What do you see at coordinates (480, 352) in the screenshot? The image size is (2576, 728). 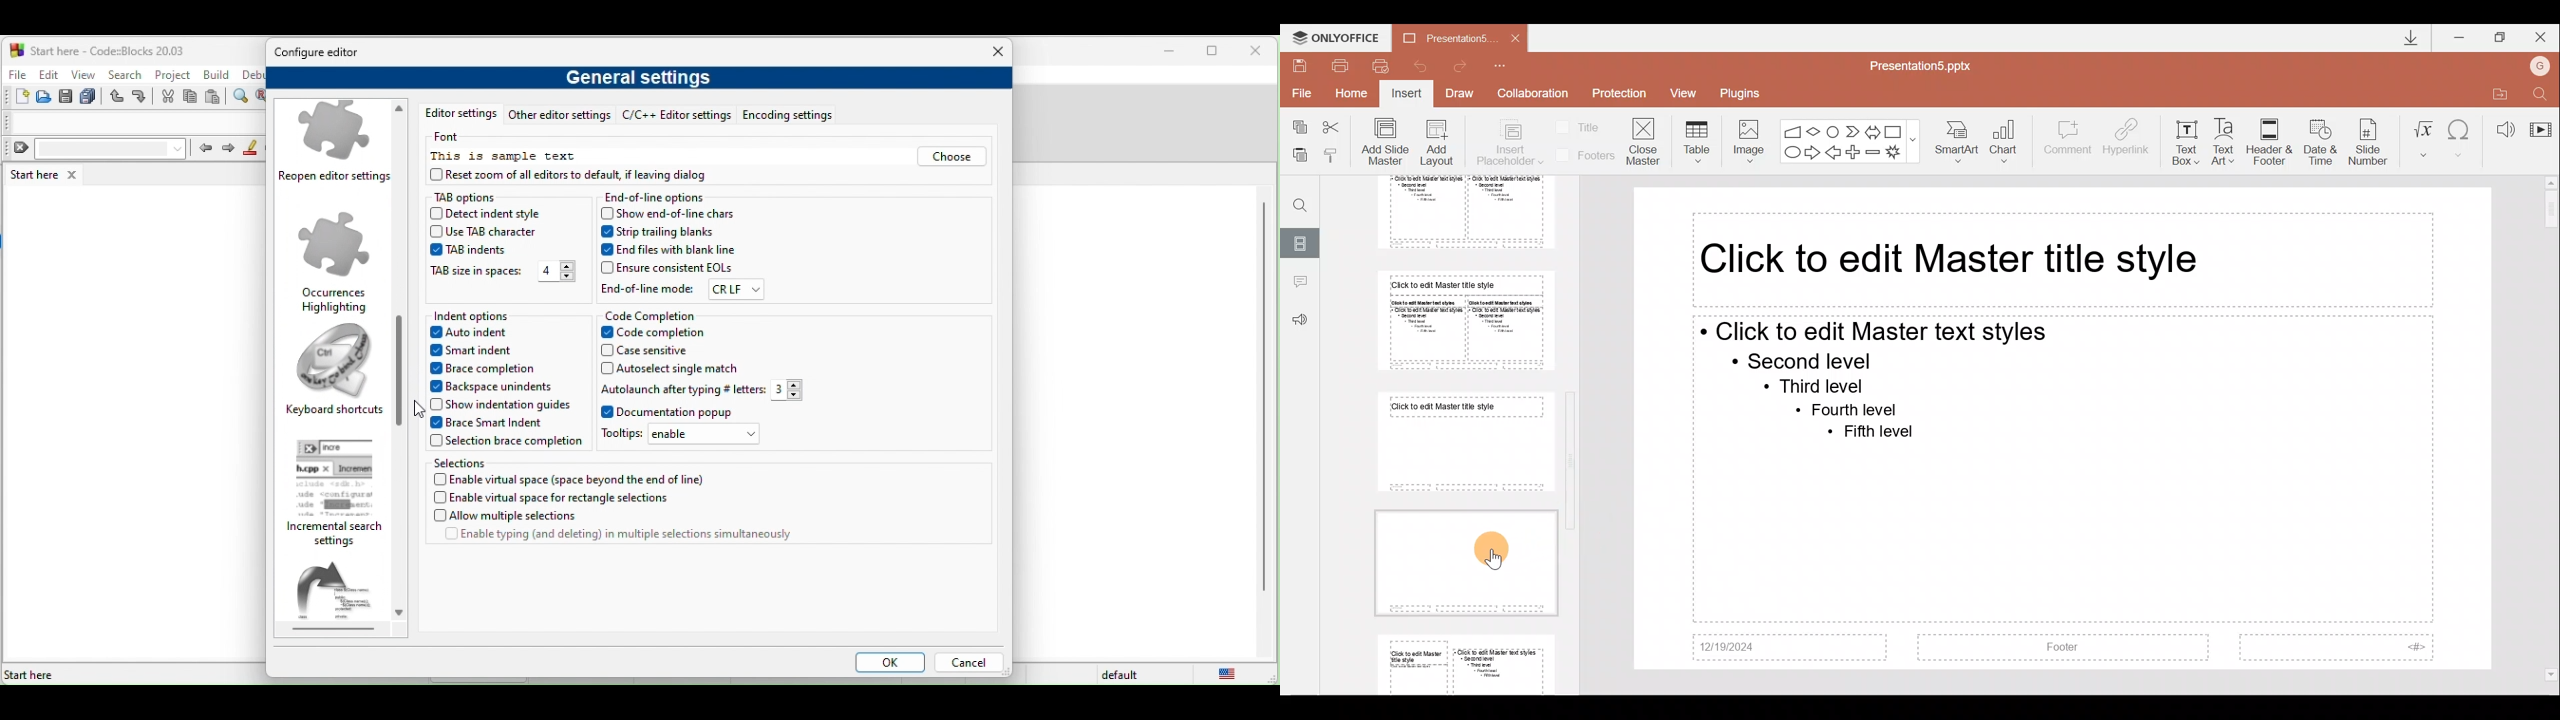 I see `smart indent` at bounding box center [480, 352].